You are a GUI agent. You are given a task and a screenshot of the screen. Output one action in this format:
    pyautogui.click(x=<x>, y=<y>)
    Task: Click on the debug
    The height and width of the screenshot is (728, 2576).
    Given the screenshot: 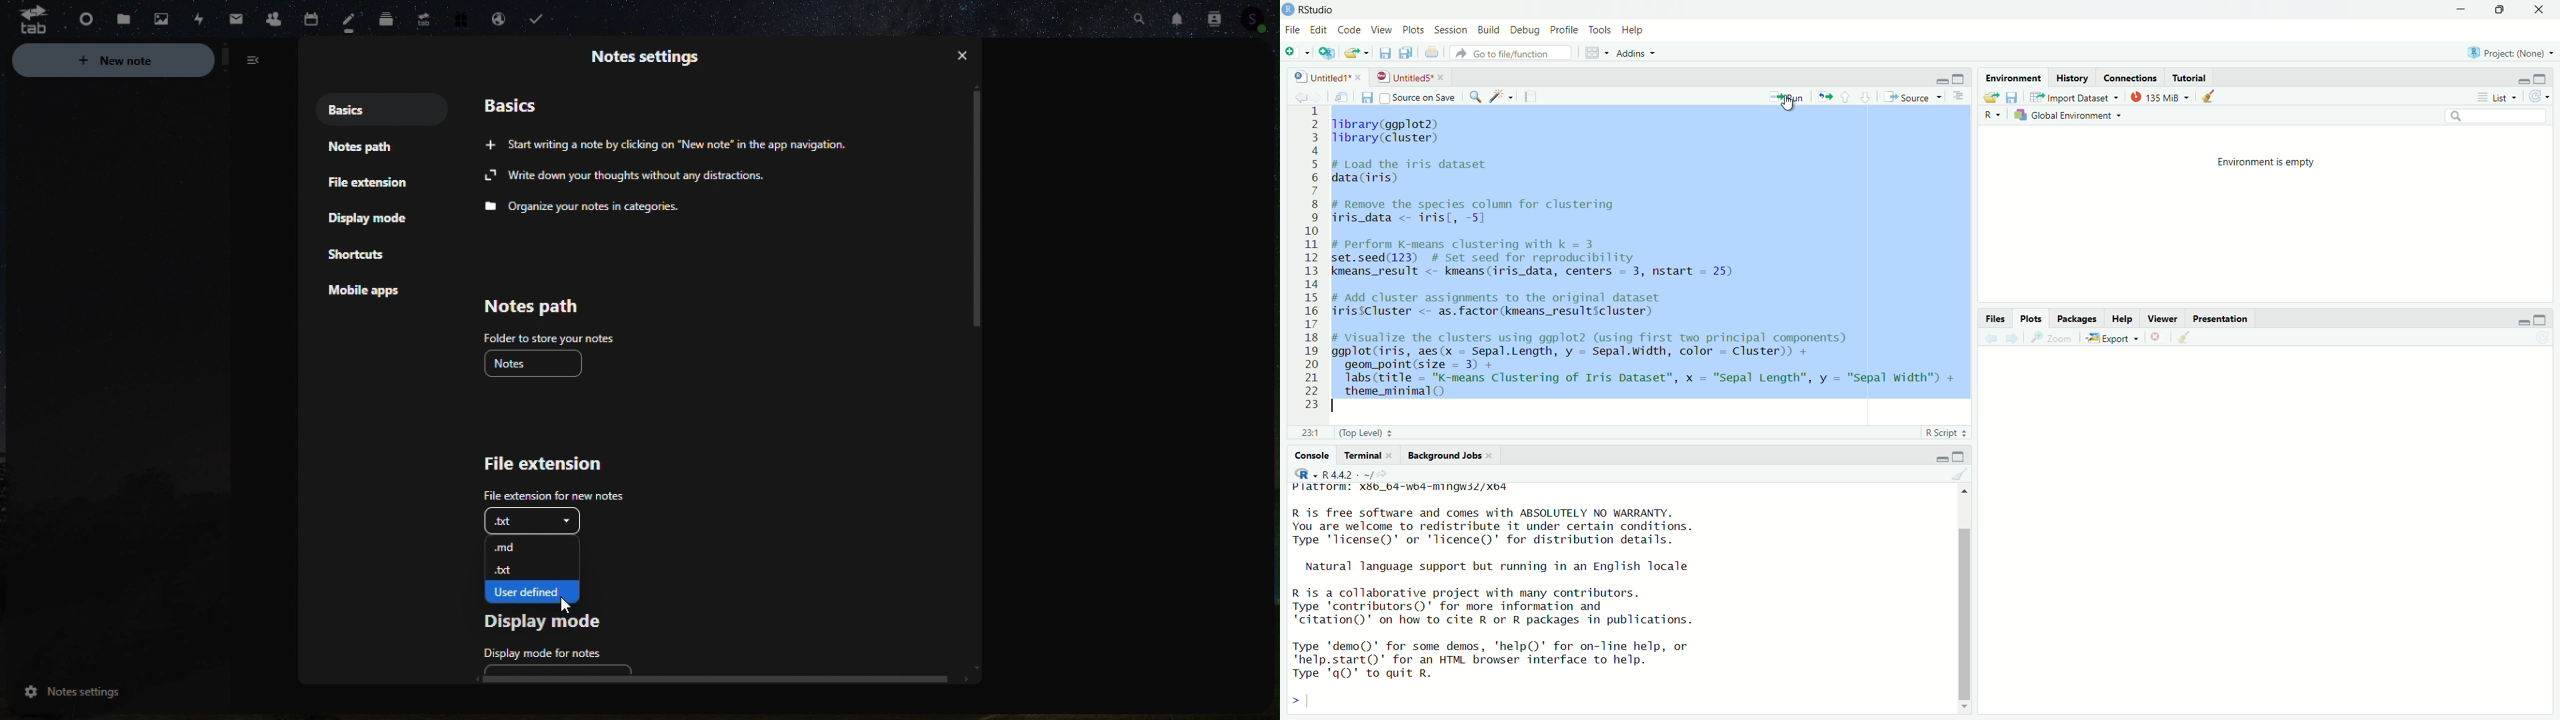 What is the action you would take?
    pyautogui.click(x=1526, y=31)
    